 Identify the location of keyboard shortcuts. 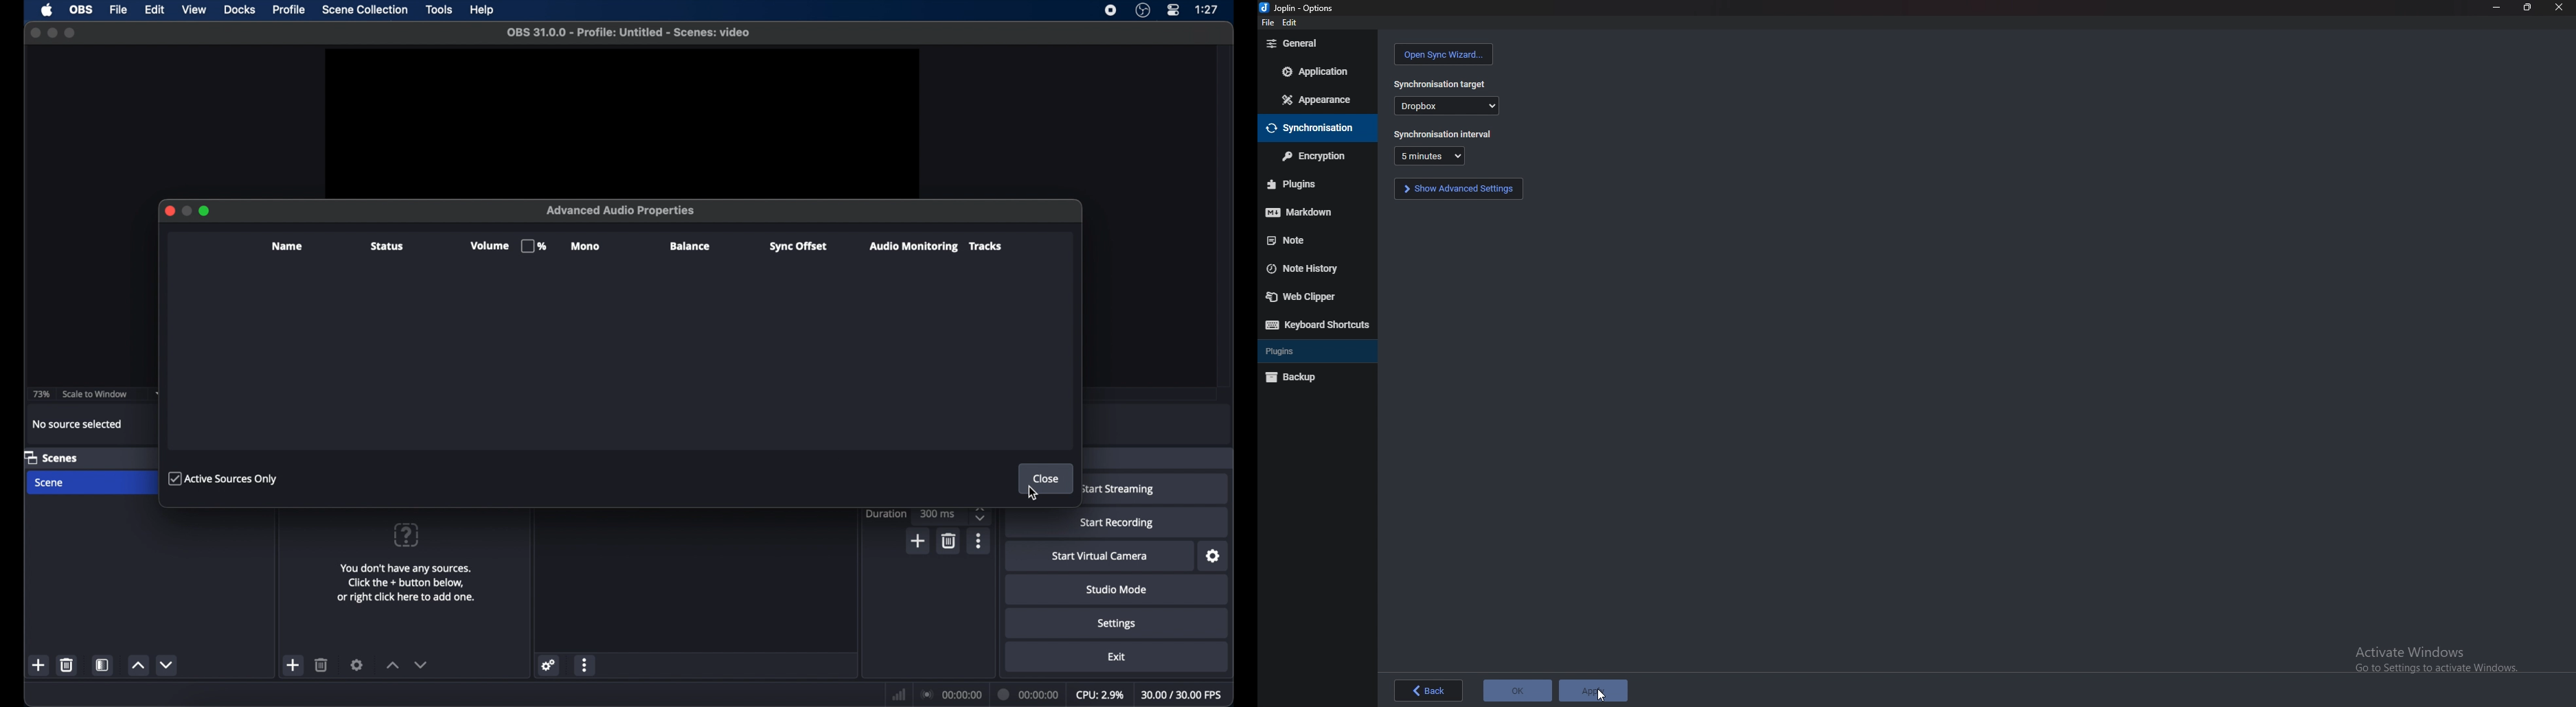
(1317, 325).